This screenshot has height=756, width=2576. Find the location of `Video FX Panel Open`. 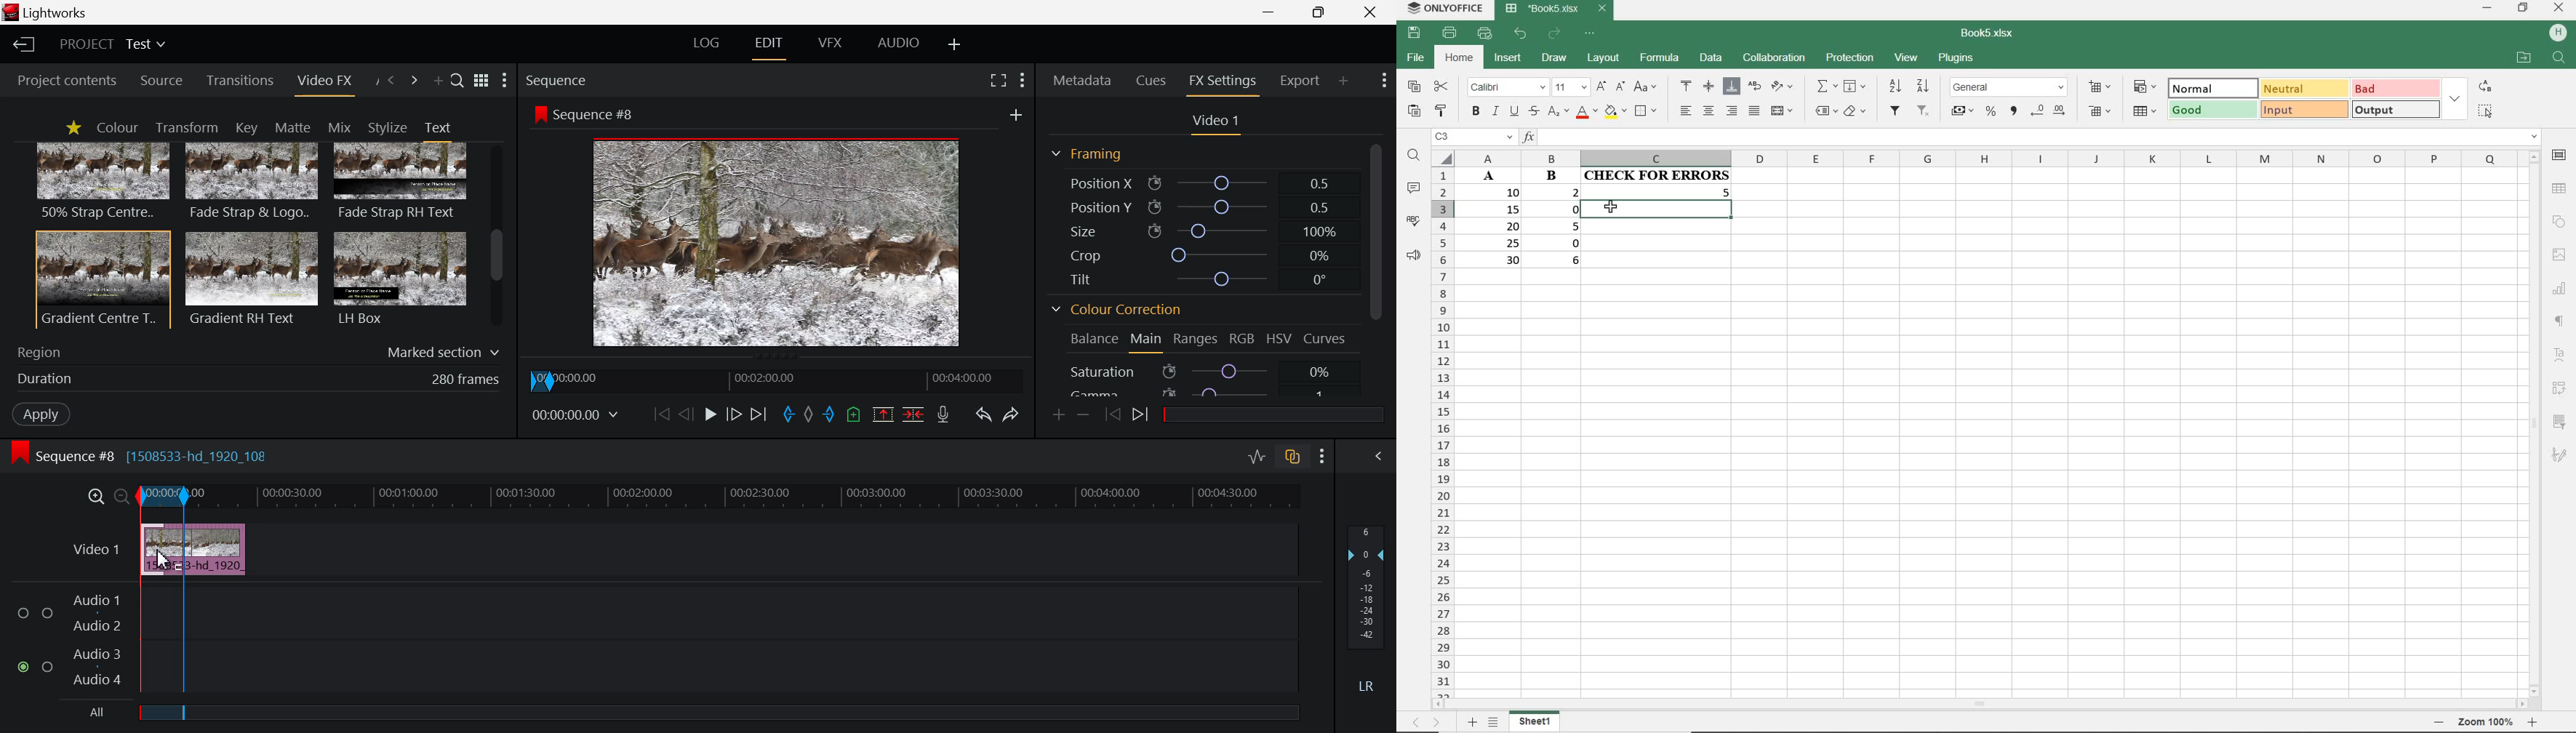

Video FX Panel Open is located at coordinates (327, 84).